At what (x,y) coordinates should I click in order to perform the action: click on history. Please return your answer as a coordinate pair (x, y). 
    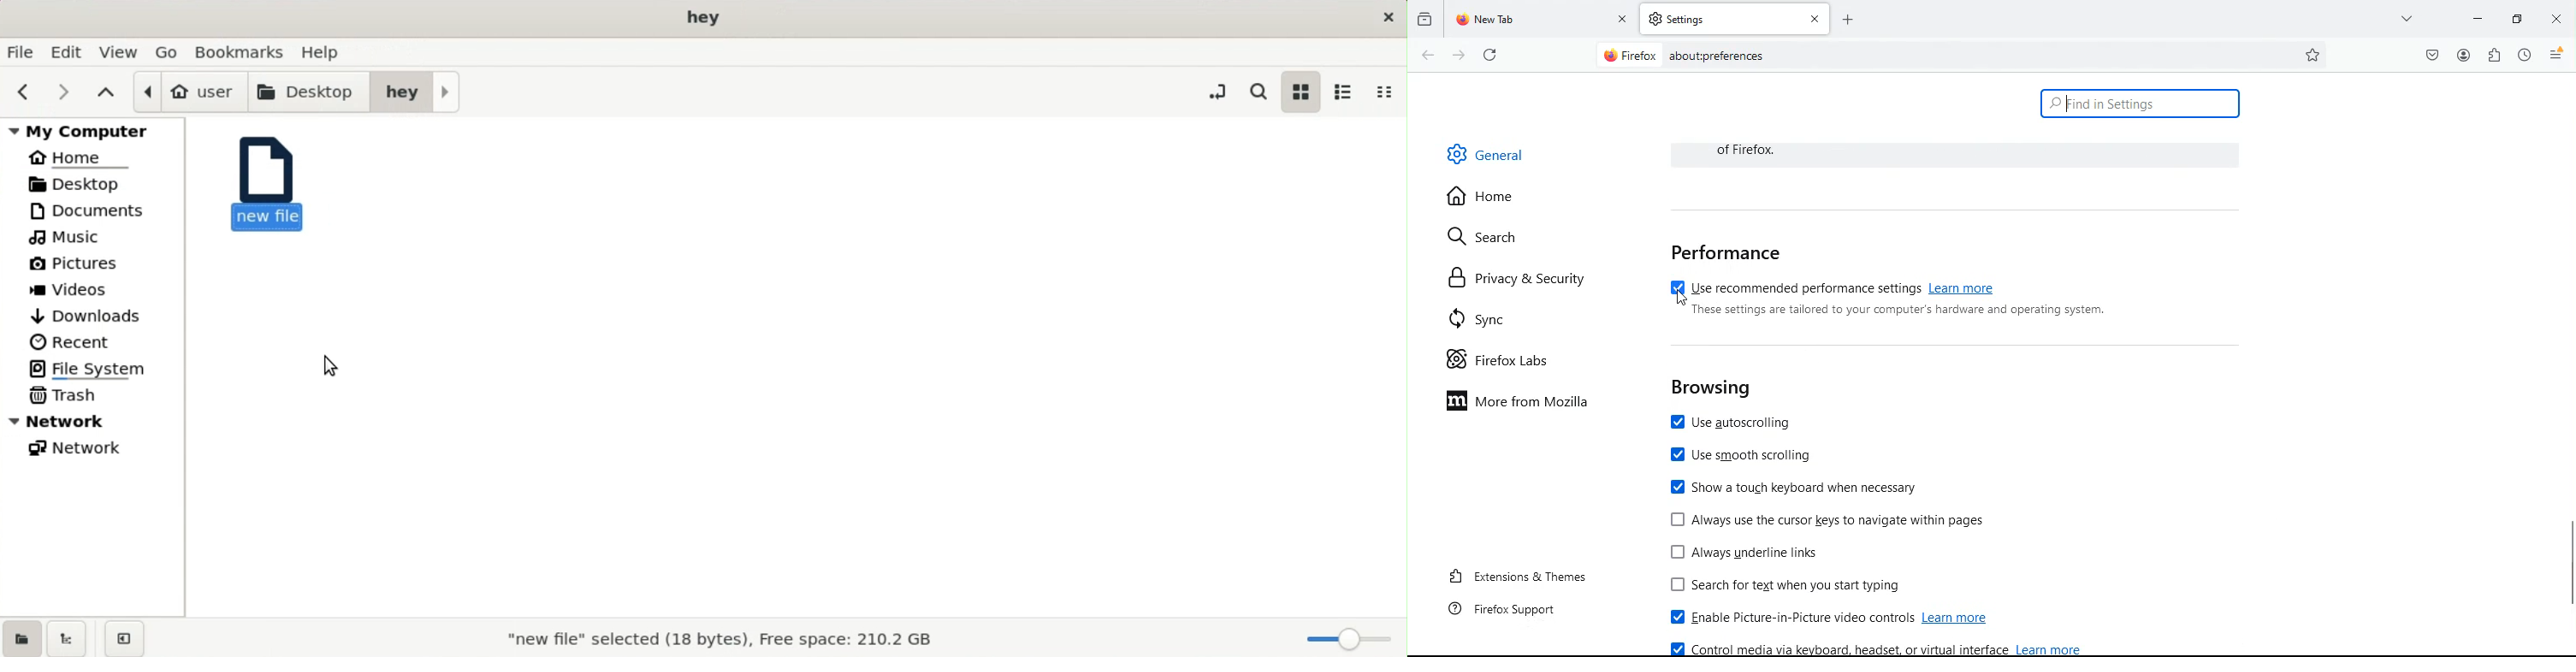
    Looking at the image, I should click on (2524, 56).